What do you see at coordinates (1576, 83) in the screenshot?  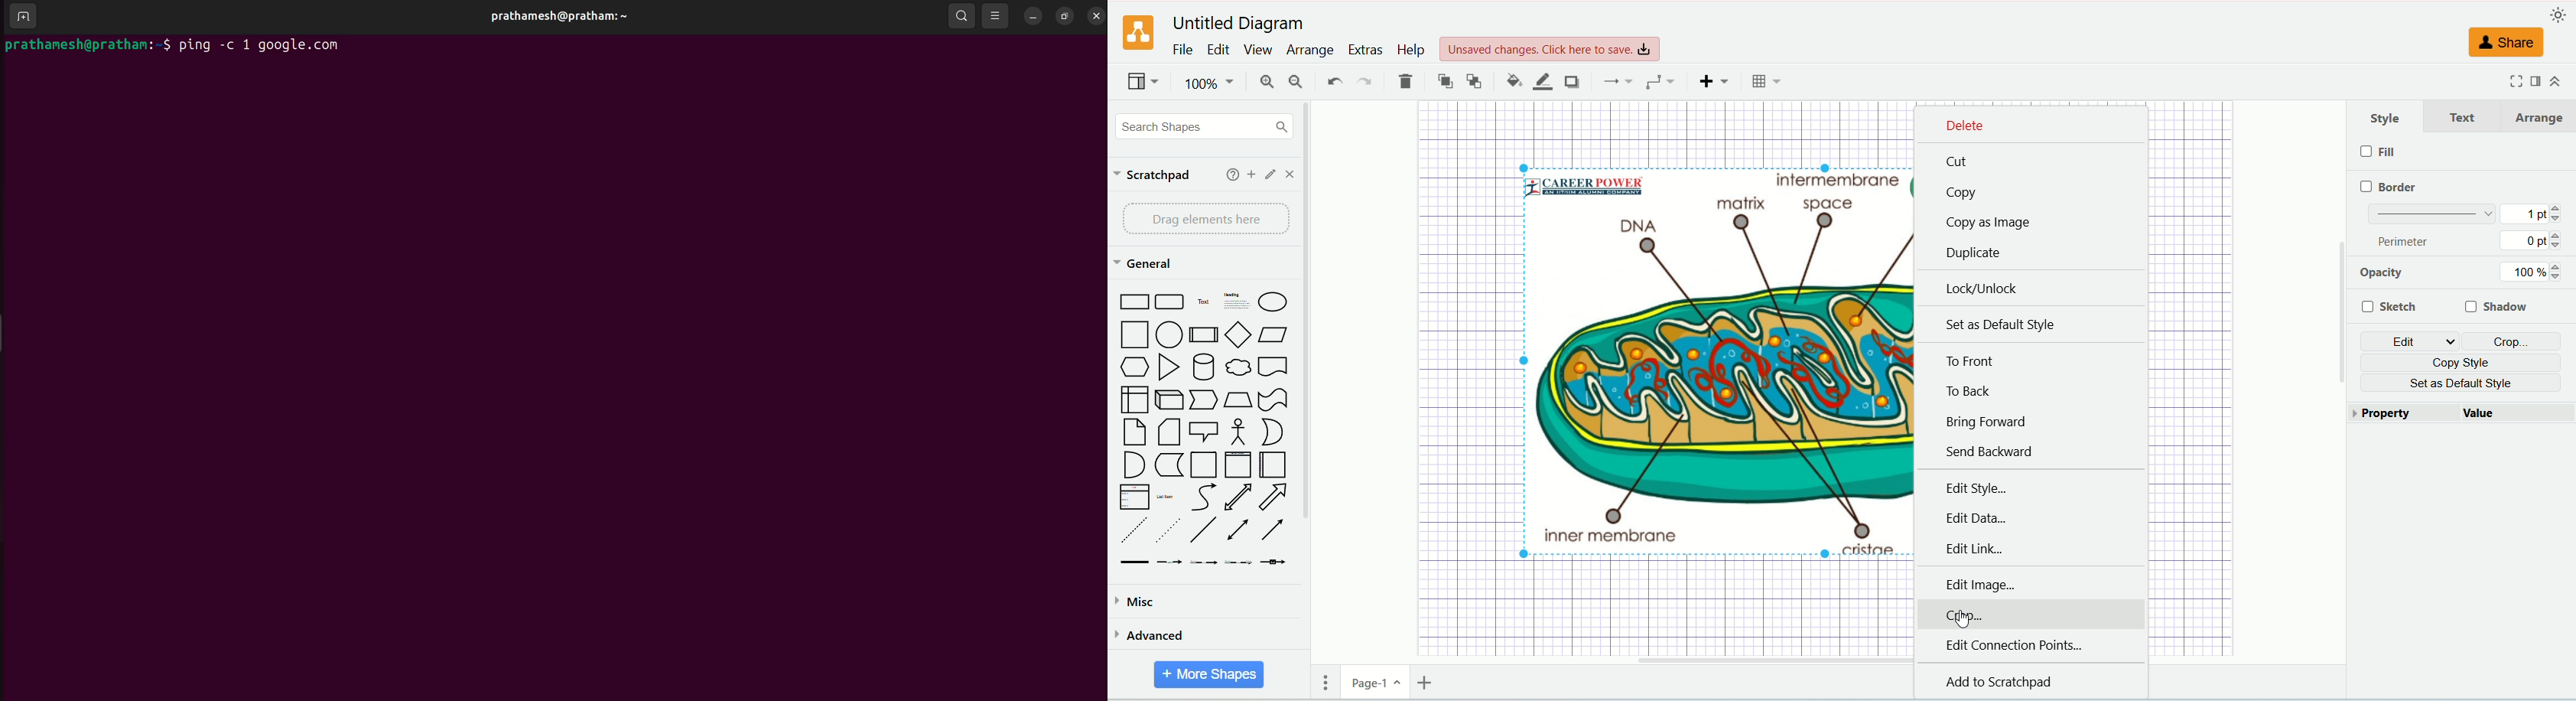 I see `shadow` at bounding box center [1576, 83].